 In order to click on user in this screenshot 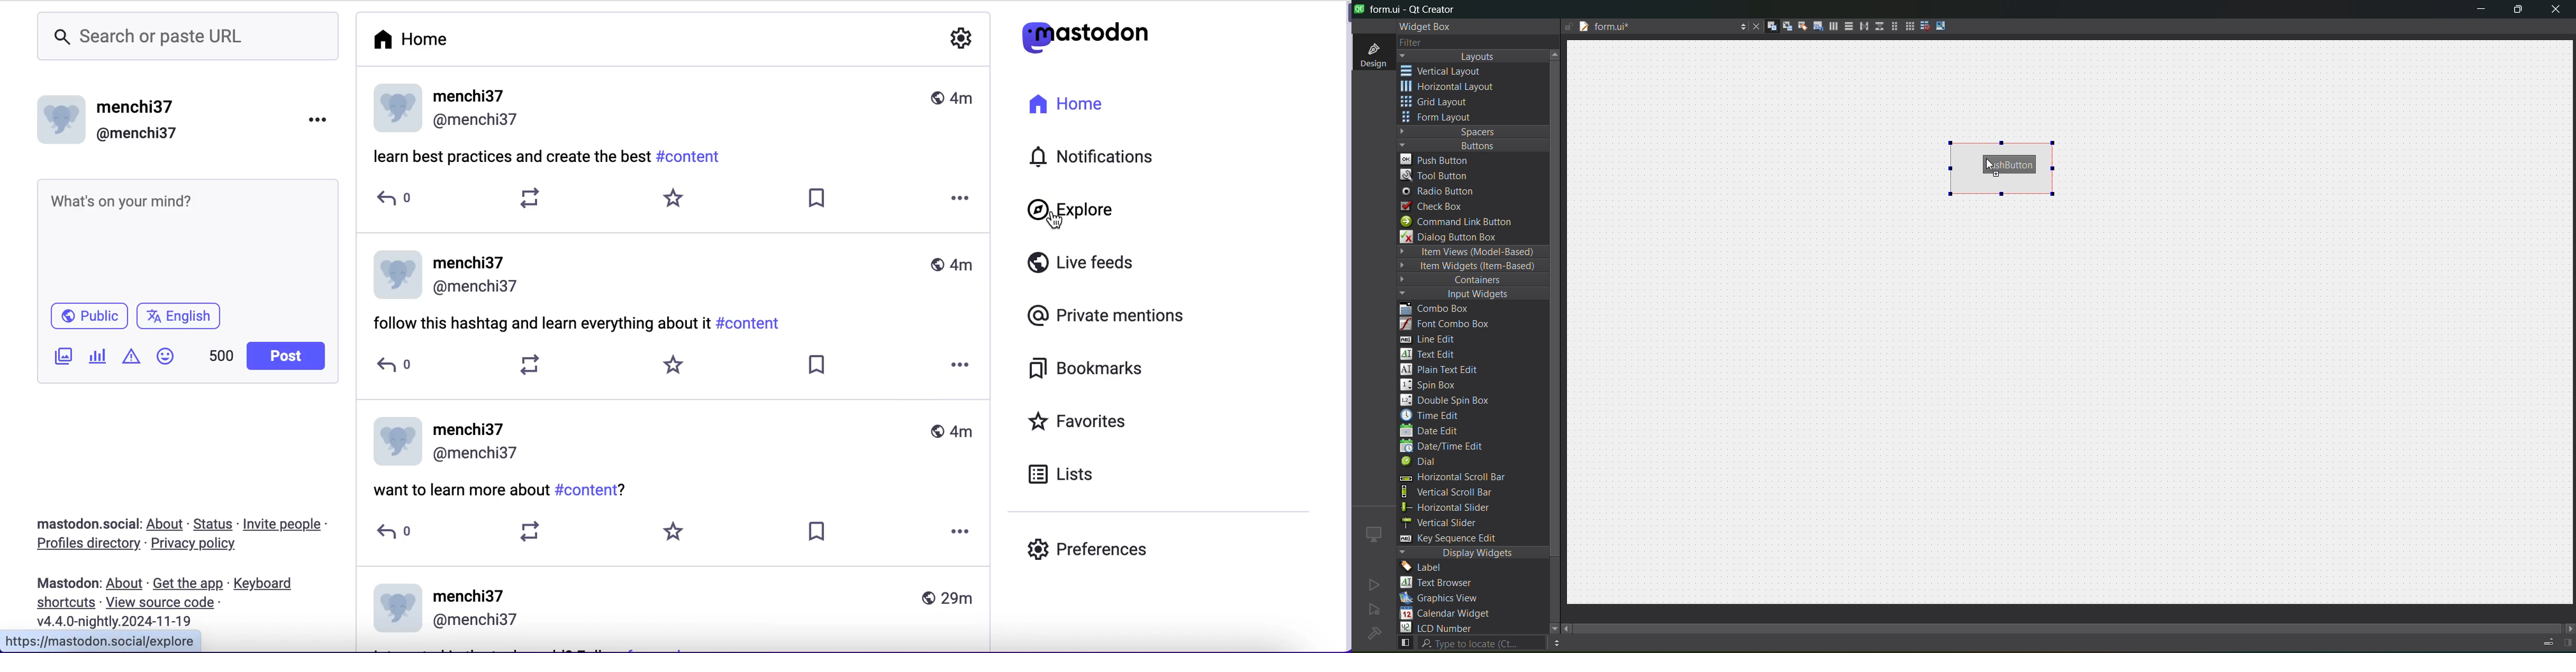, I will do `click(161, 125)`.